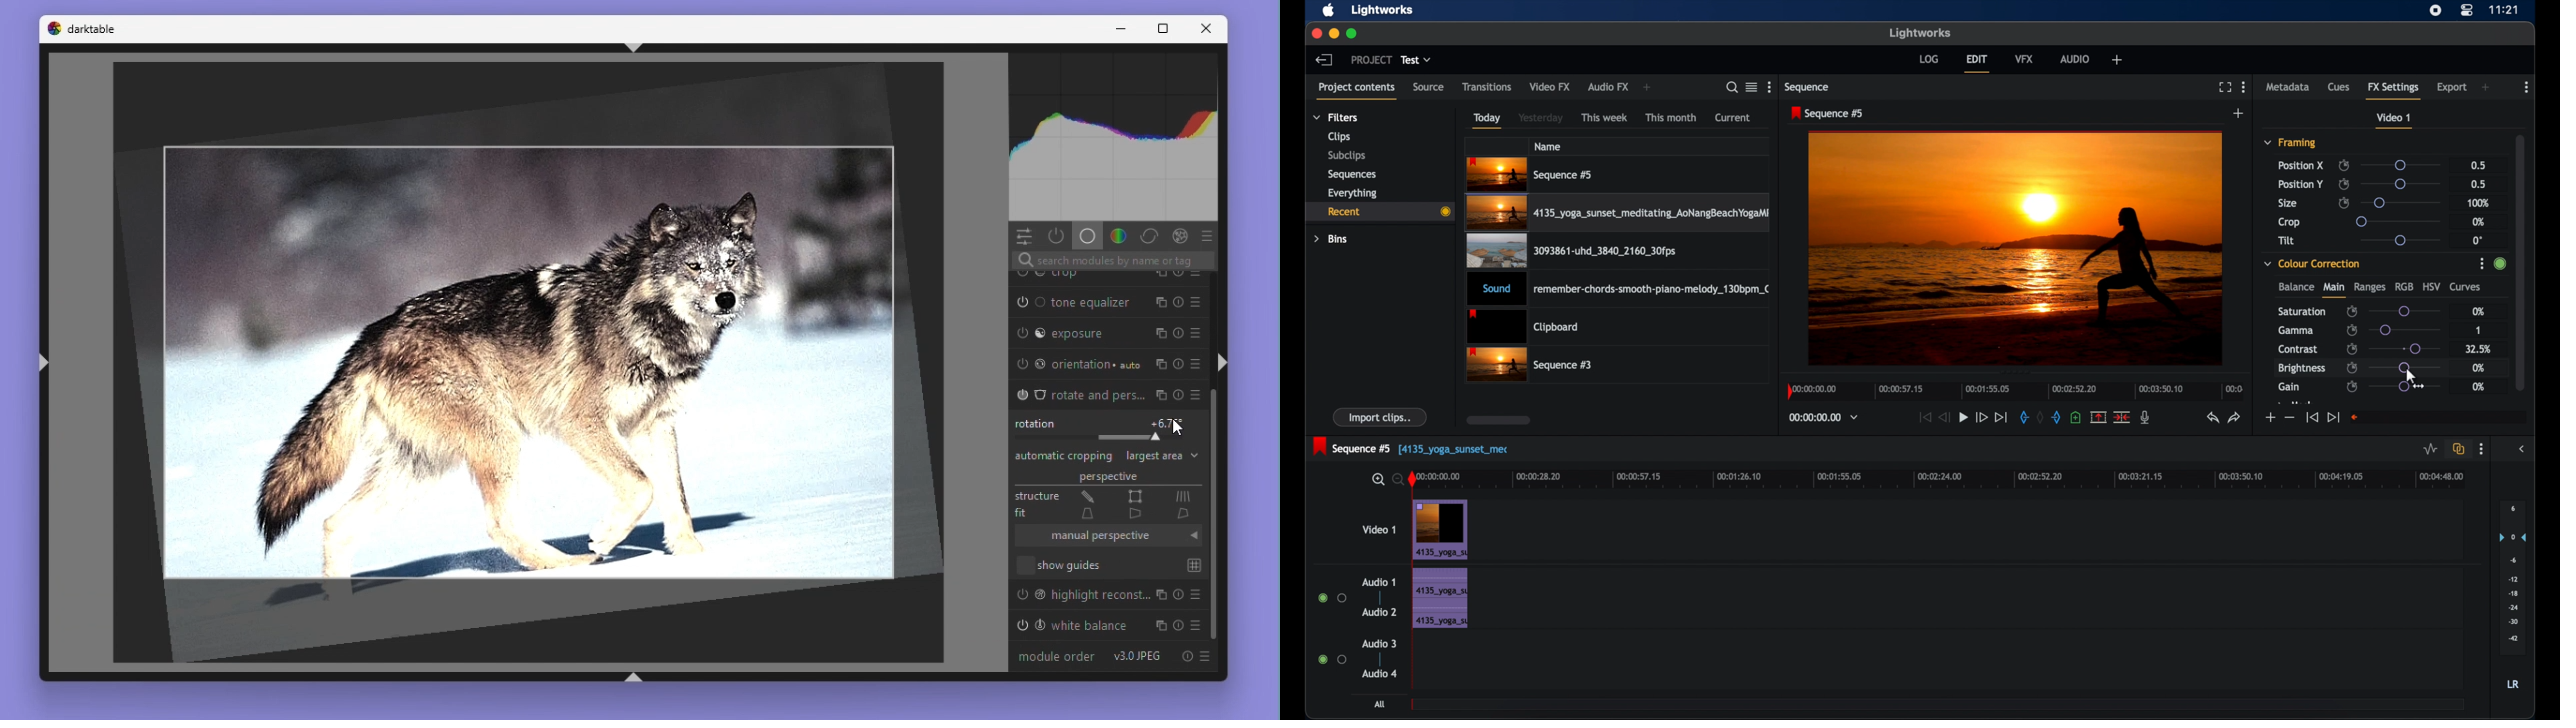 Image resolution: width=2576 pixels, height=728 pixels. I want to click on fx settings, so click(2393, 89).